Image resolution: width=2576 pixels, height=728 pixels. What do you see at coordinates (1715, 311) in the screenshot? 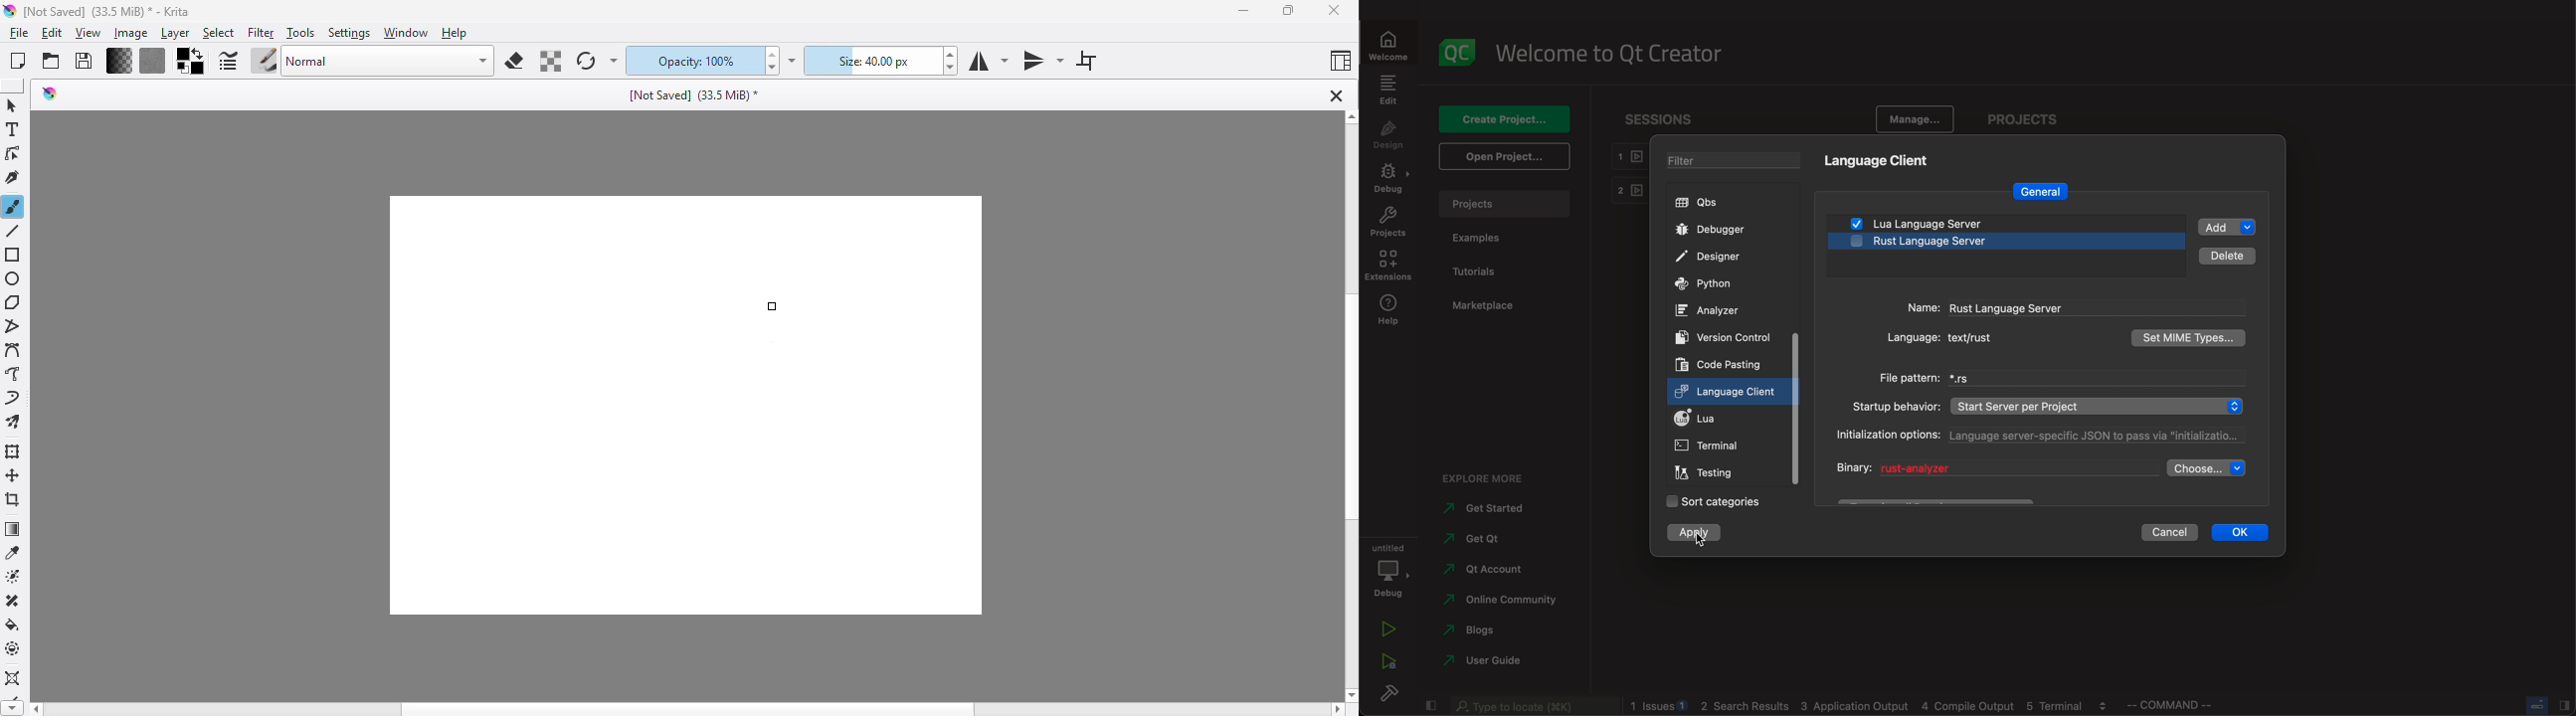
I see `ANALYZER` at bounding box center [1715, 311].